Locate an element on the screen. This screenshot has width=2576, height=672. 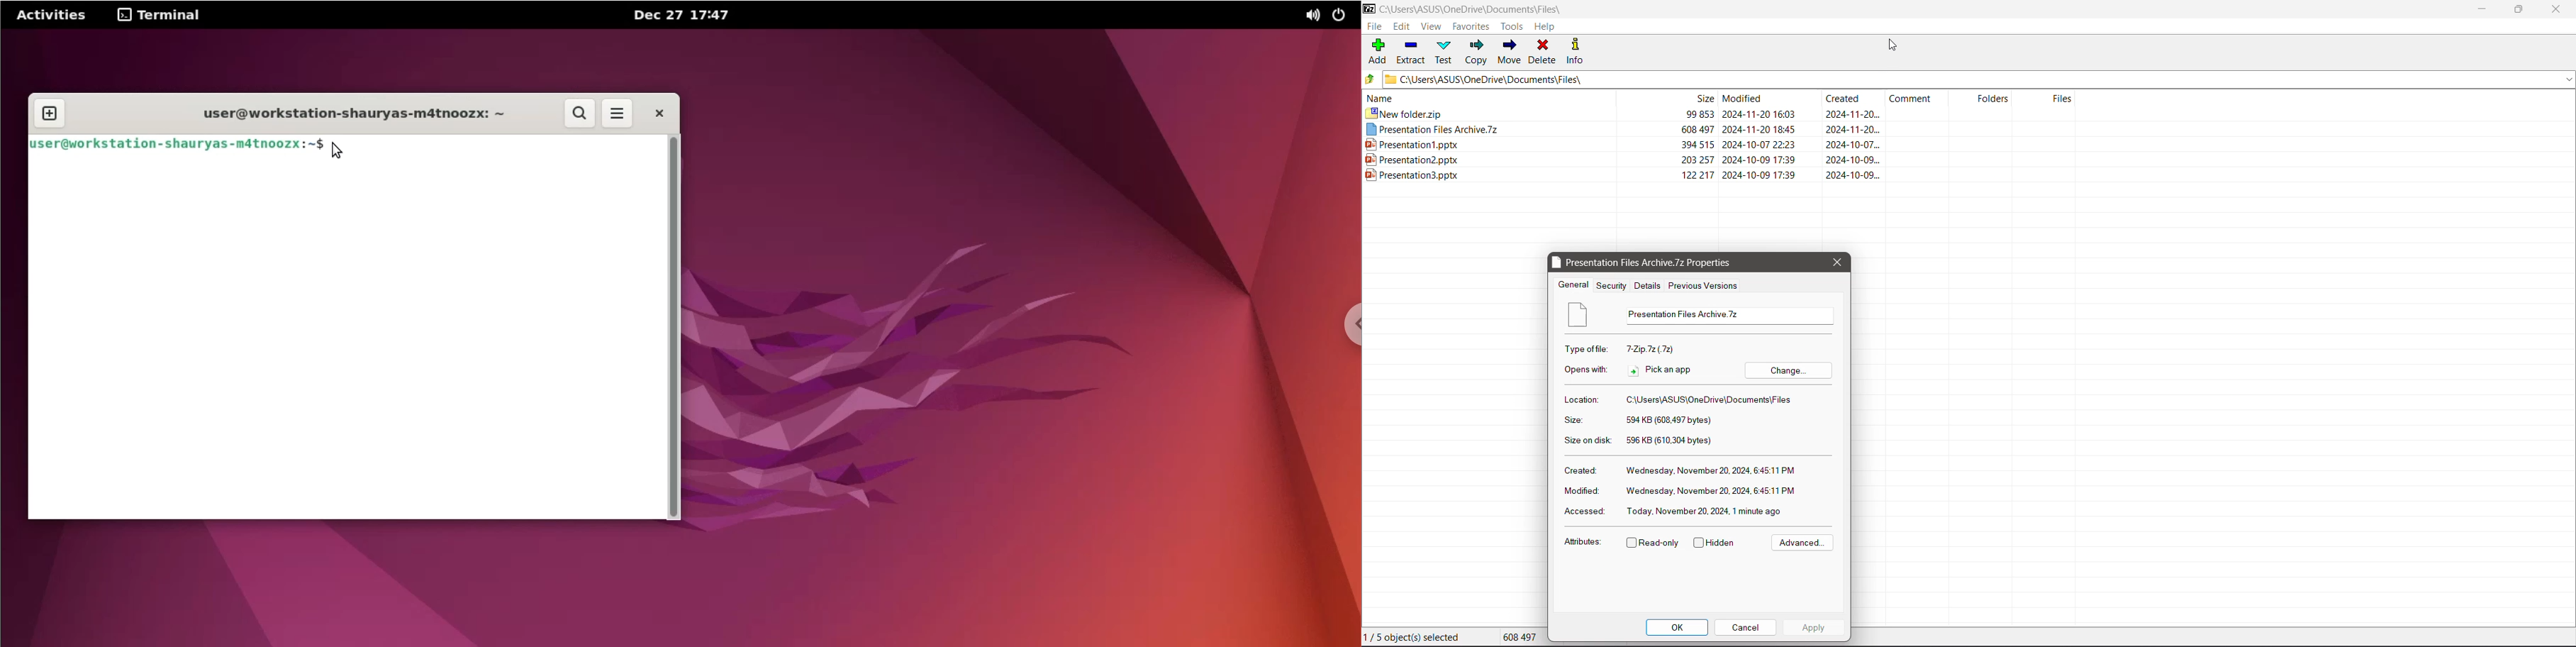
Minimize is located at coordinates (2483, 8).